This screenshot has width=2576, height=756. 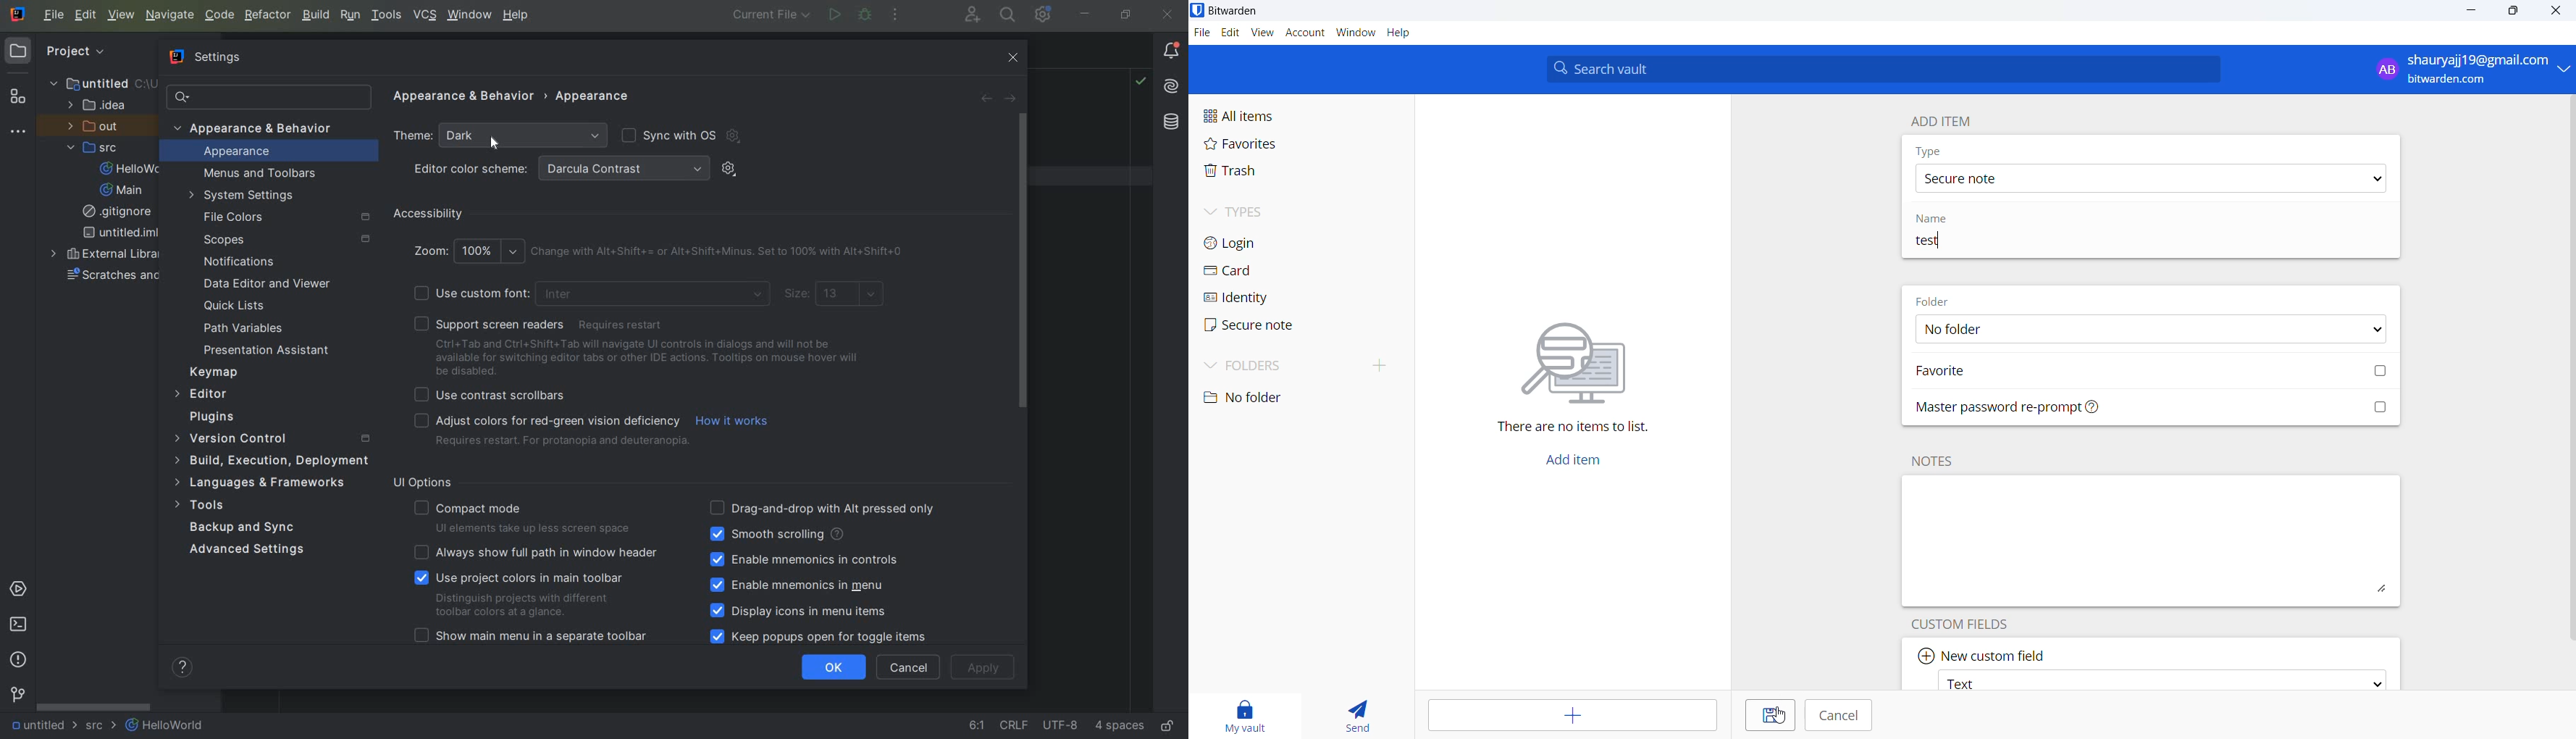 What do you see at coordinates (771, 16) in the screenshot?
I see `CURRENT FILE` at bounding box center [771, 16].